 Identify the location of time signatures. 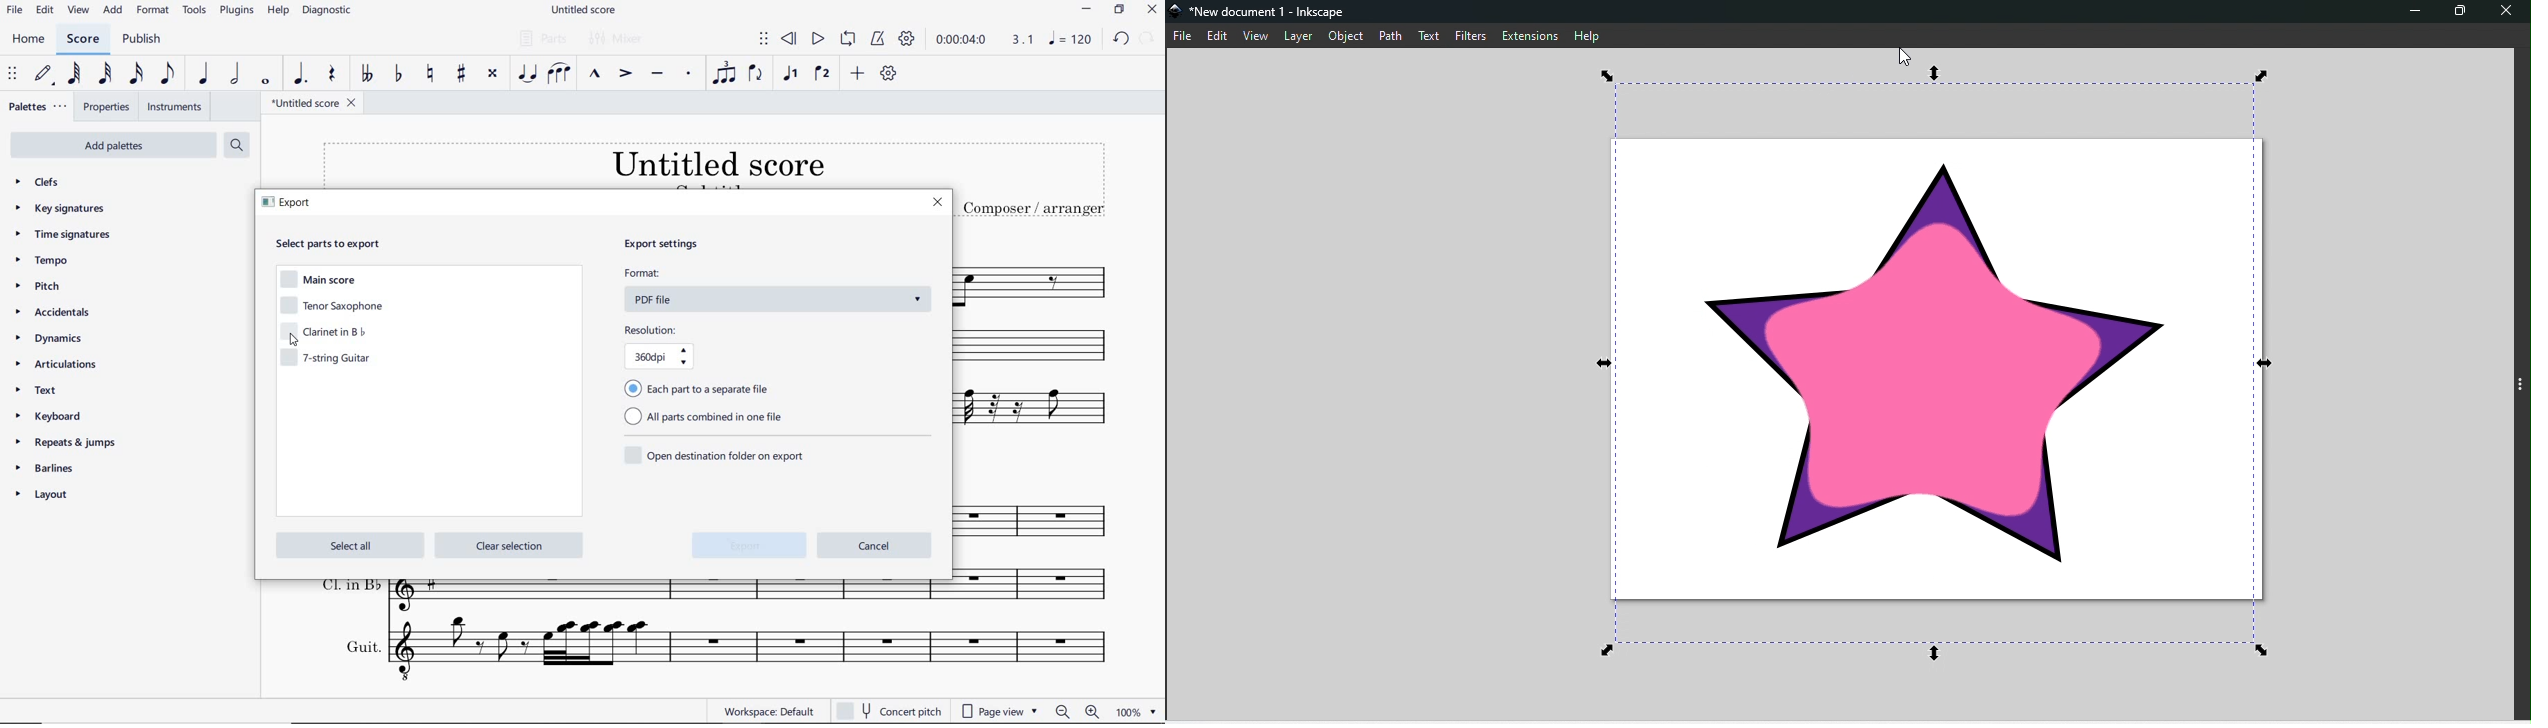
(64, 236).